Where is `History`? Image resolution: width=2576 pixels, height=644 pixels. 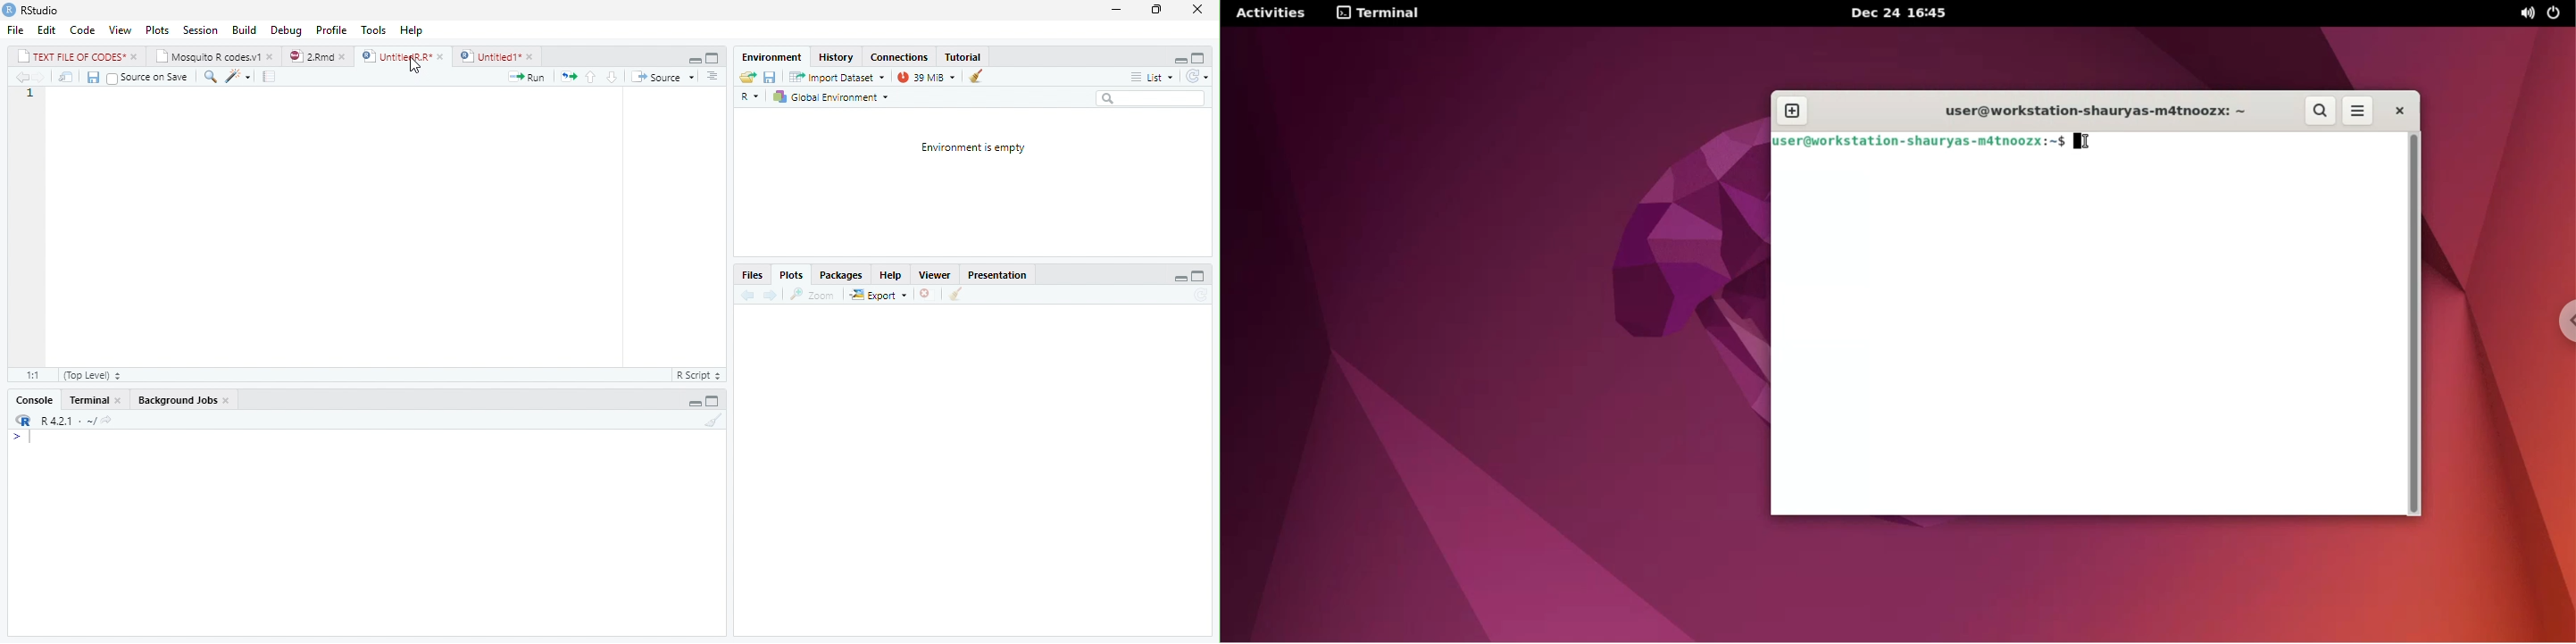 History is located at coordinates (838, 57).